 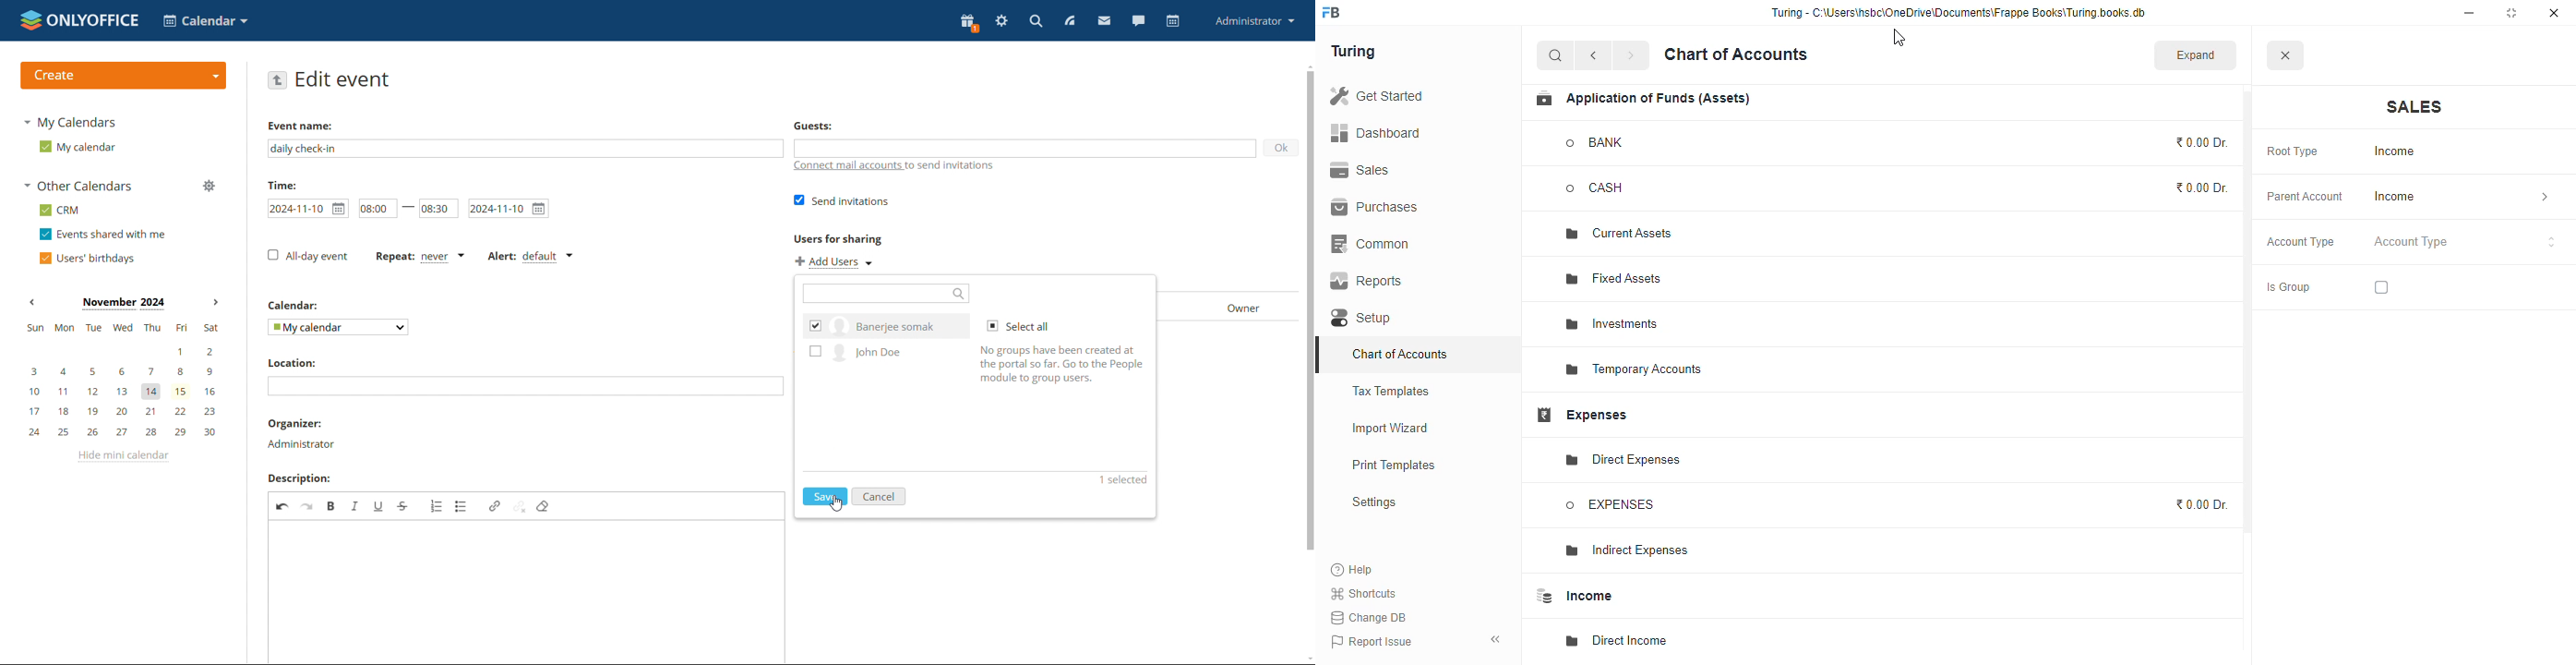 I want to click on import wizard, so click(x=1391, y=429).